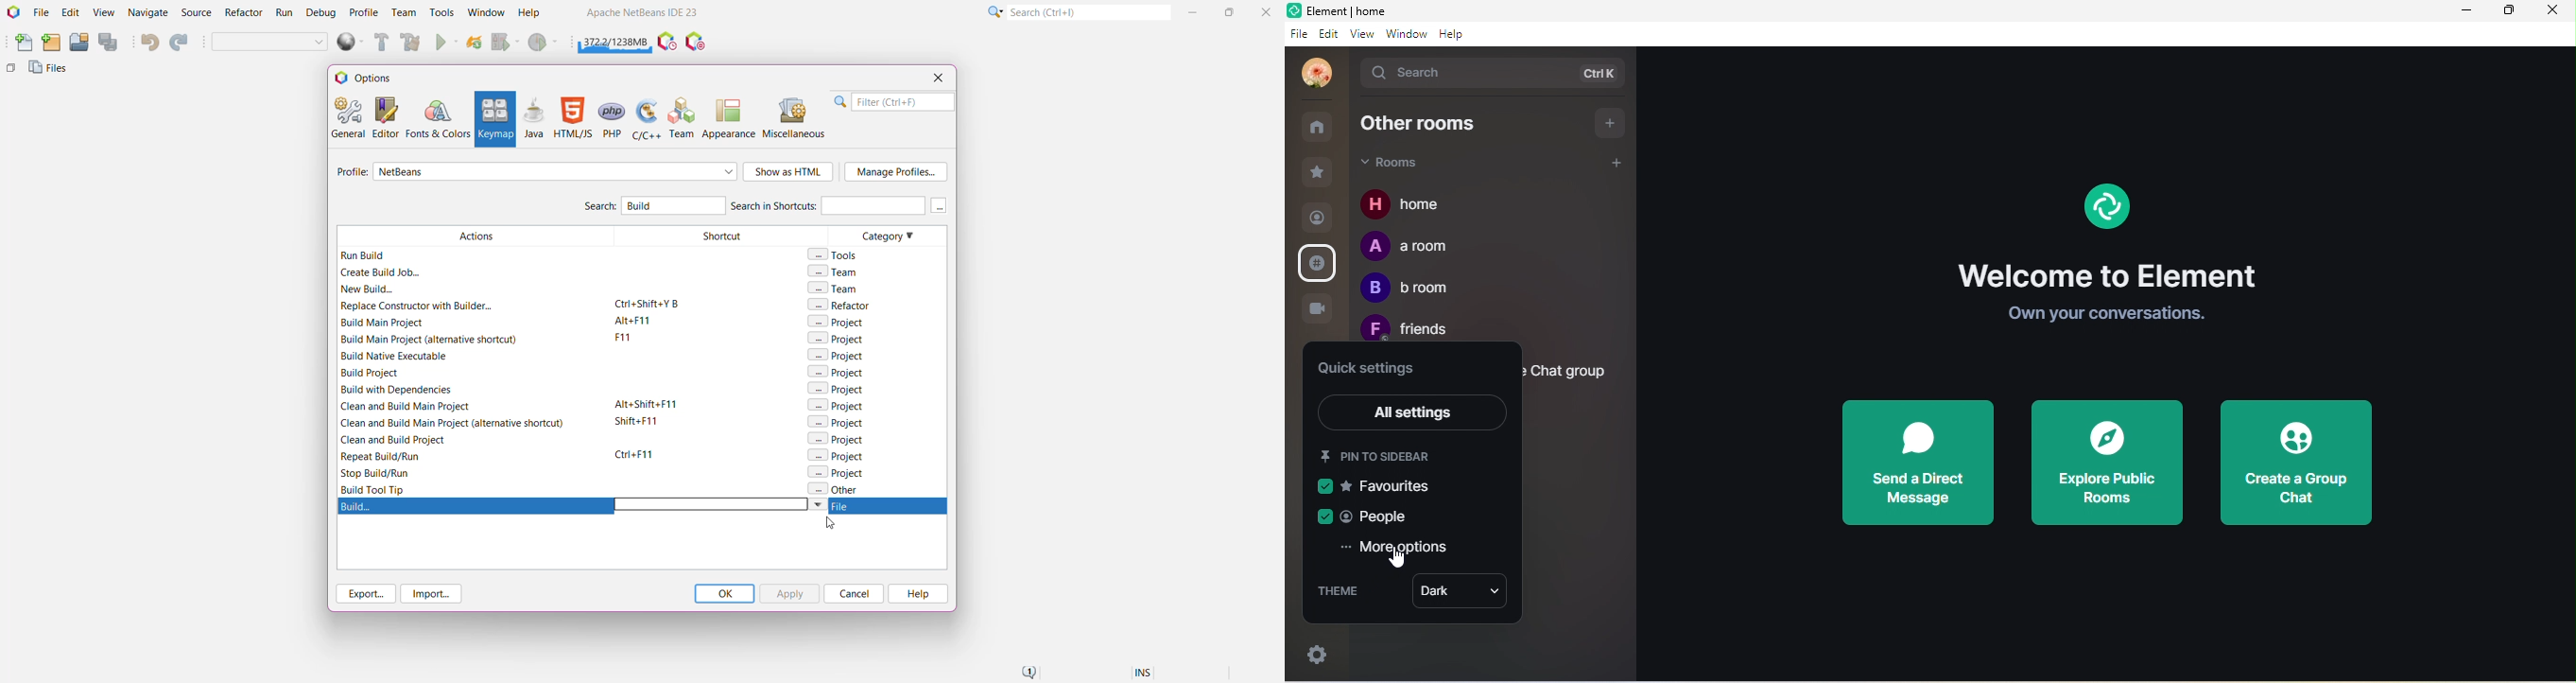 The height and width of the screenshot is (700, 2576). Describe the element at coordinates (1294, 11) in the screenshot. I see `logo` at that location.